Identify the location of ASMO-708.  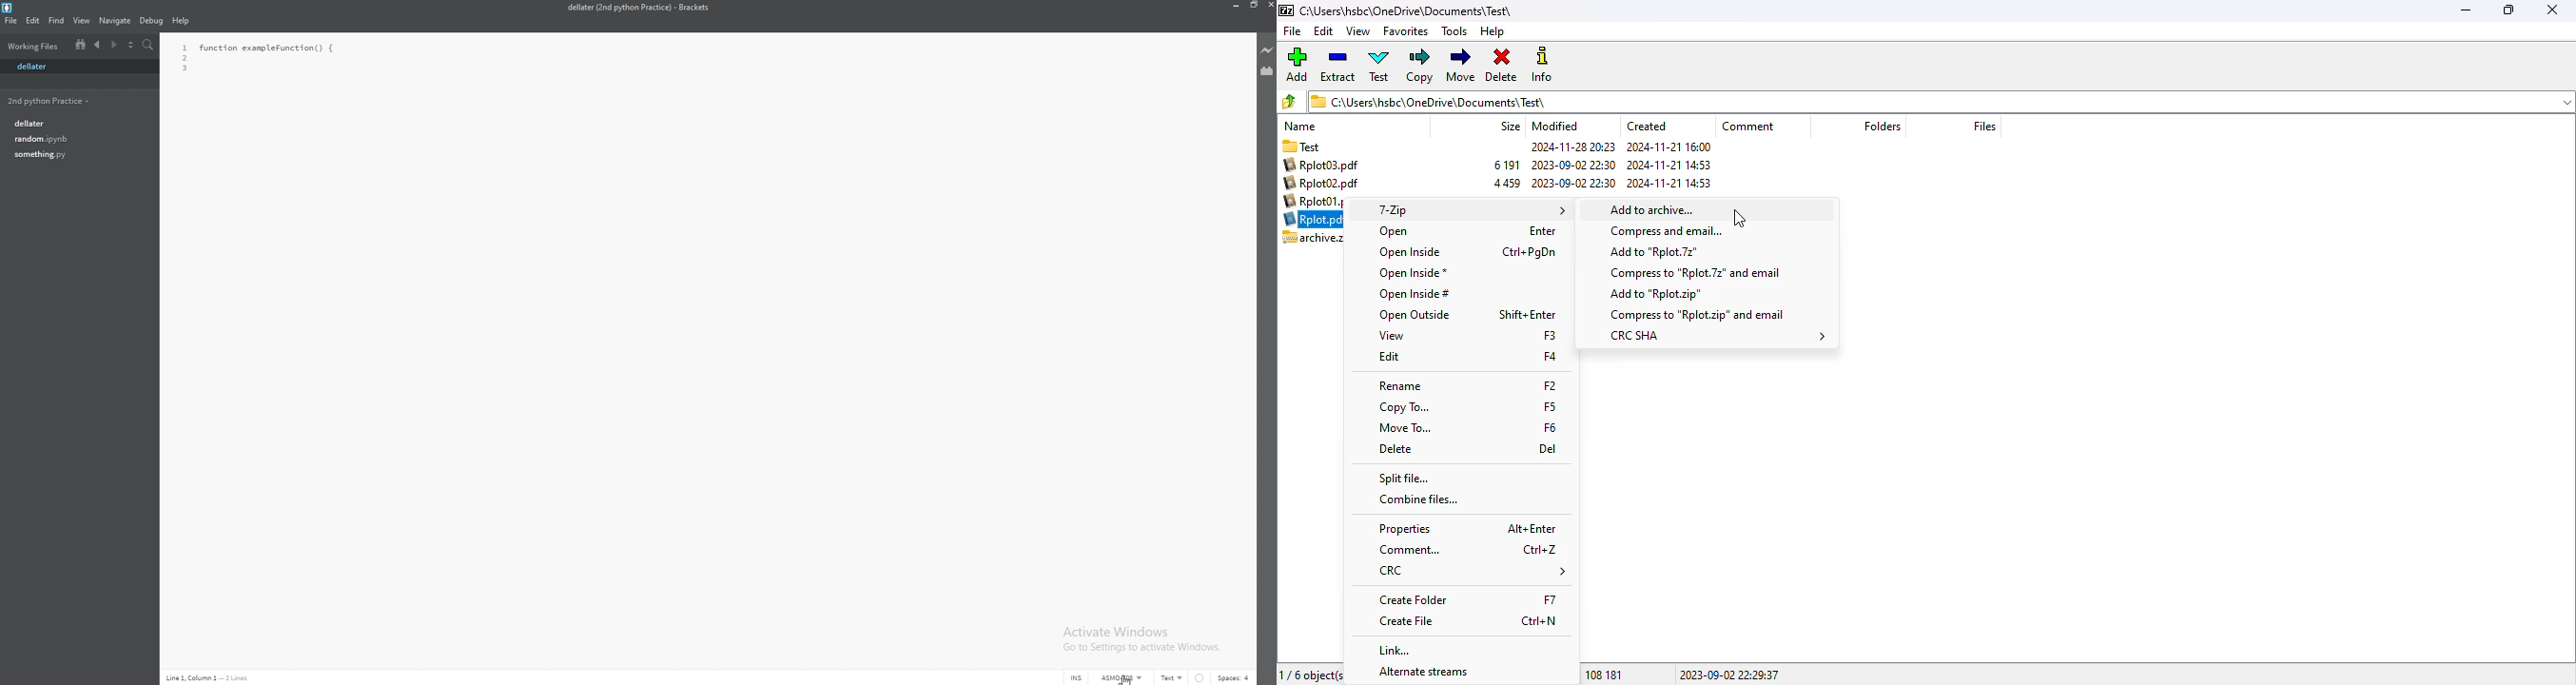
(1122, 678).